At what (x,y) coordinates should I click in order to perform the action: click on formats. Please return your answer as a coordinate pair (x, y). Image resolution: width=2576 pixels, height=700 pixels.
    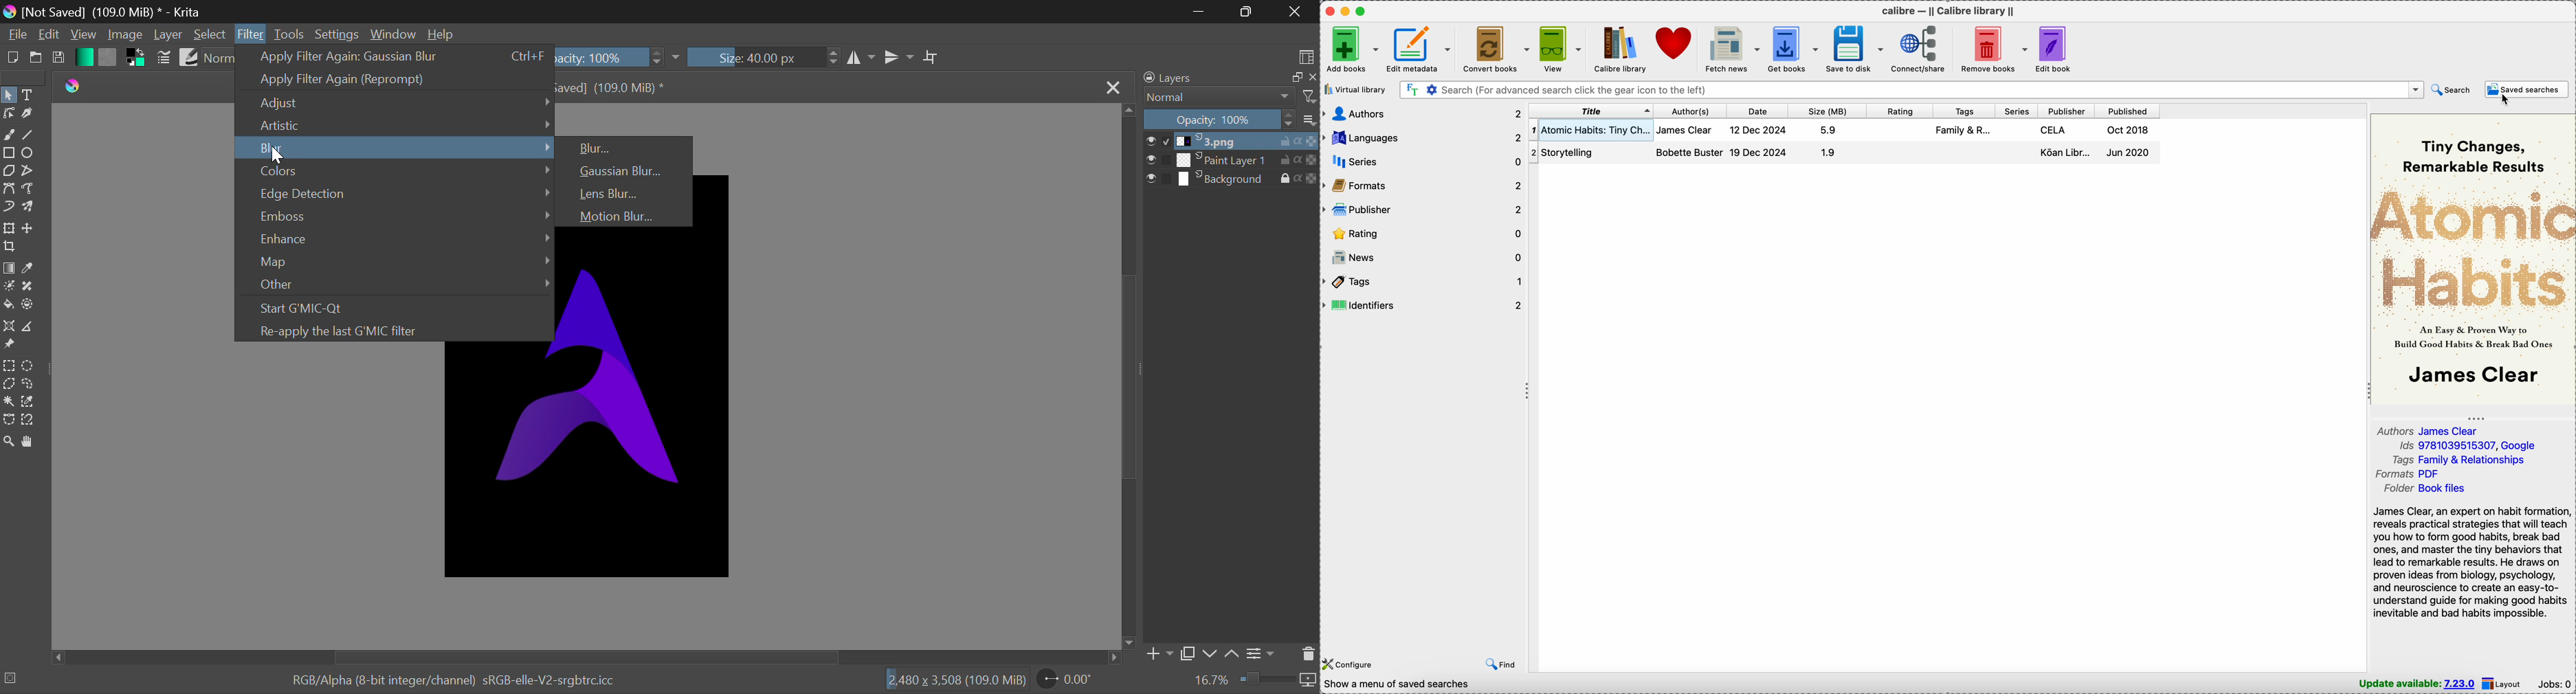
    Looking at the image, I should click on (1422, 187).